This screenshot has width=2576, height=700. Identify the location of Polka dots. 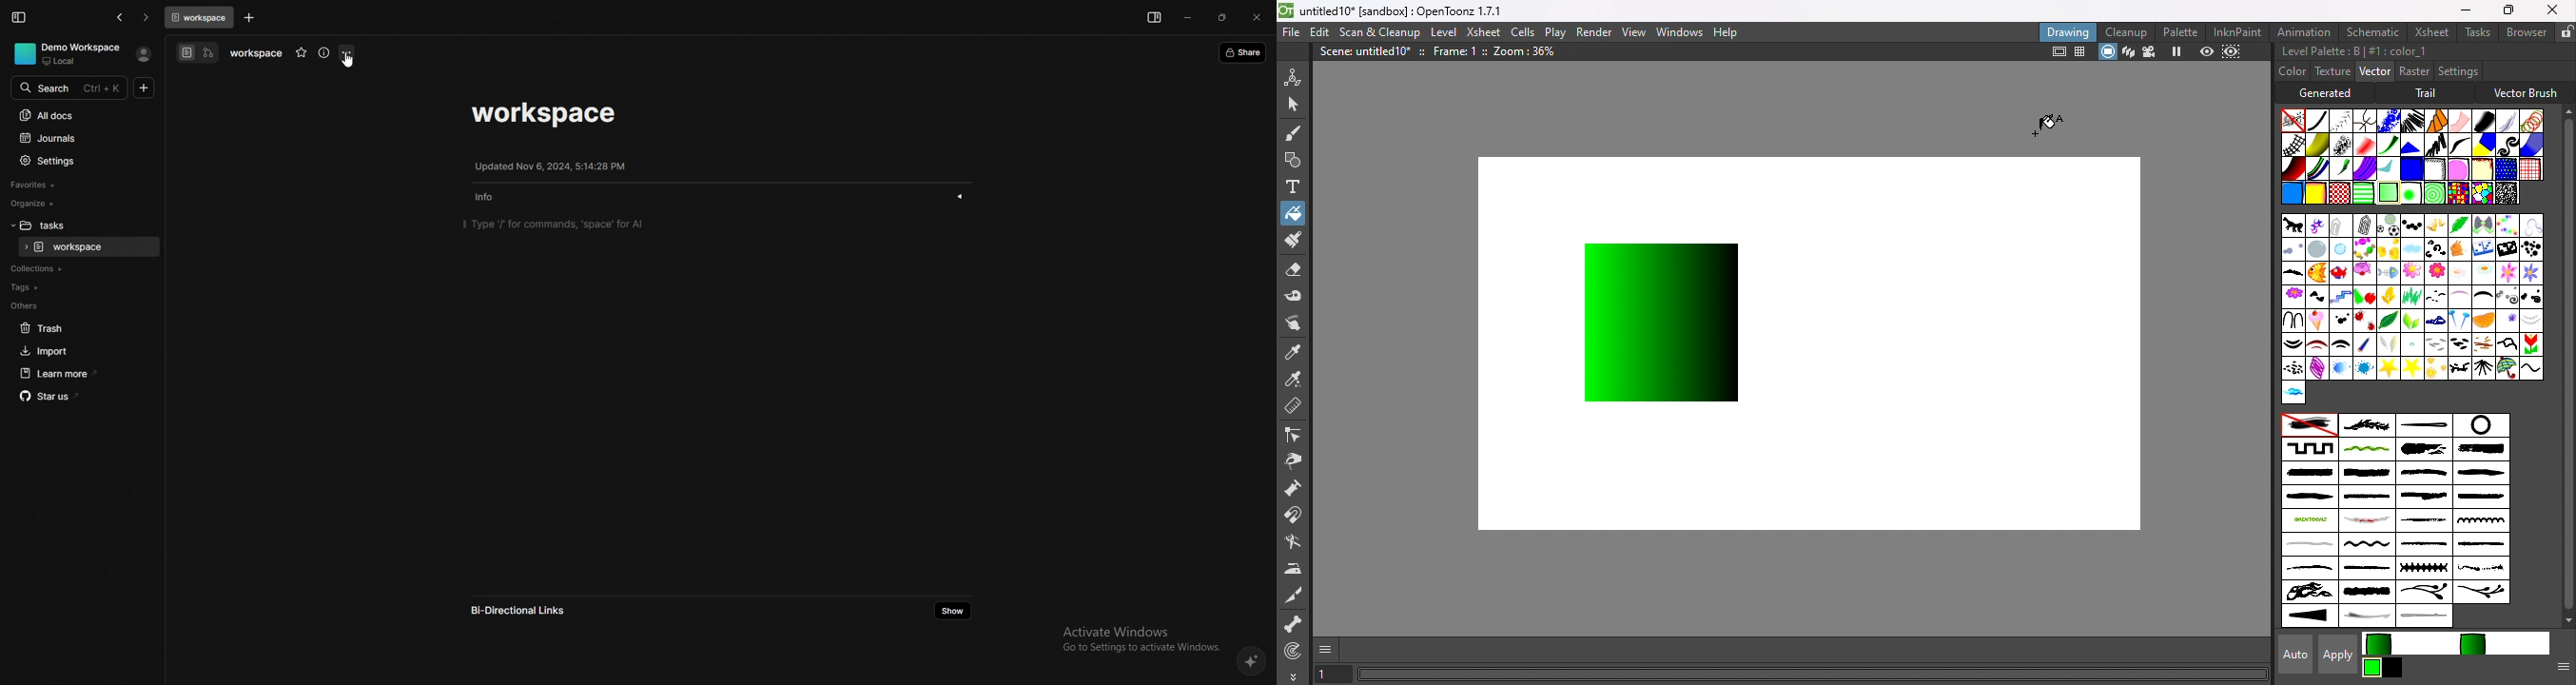
(2505, 169).